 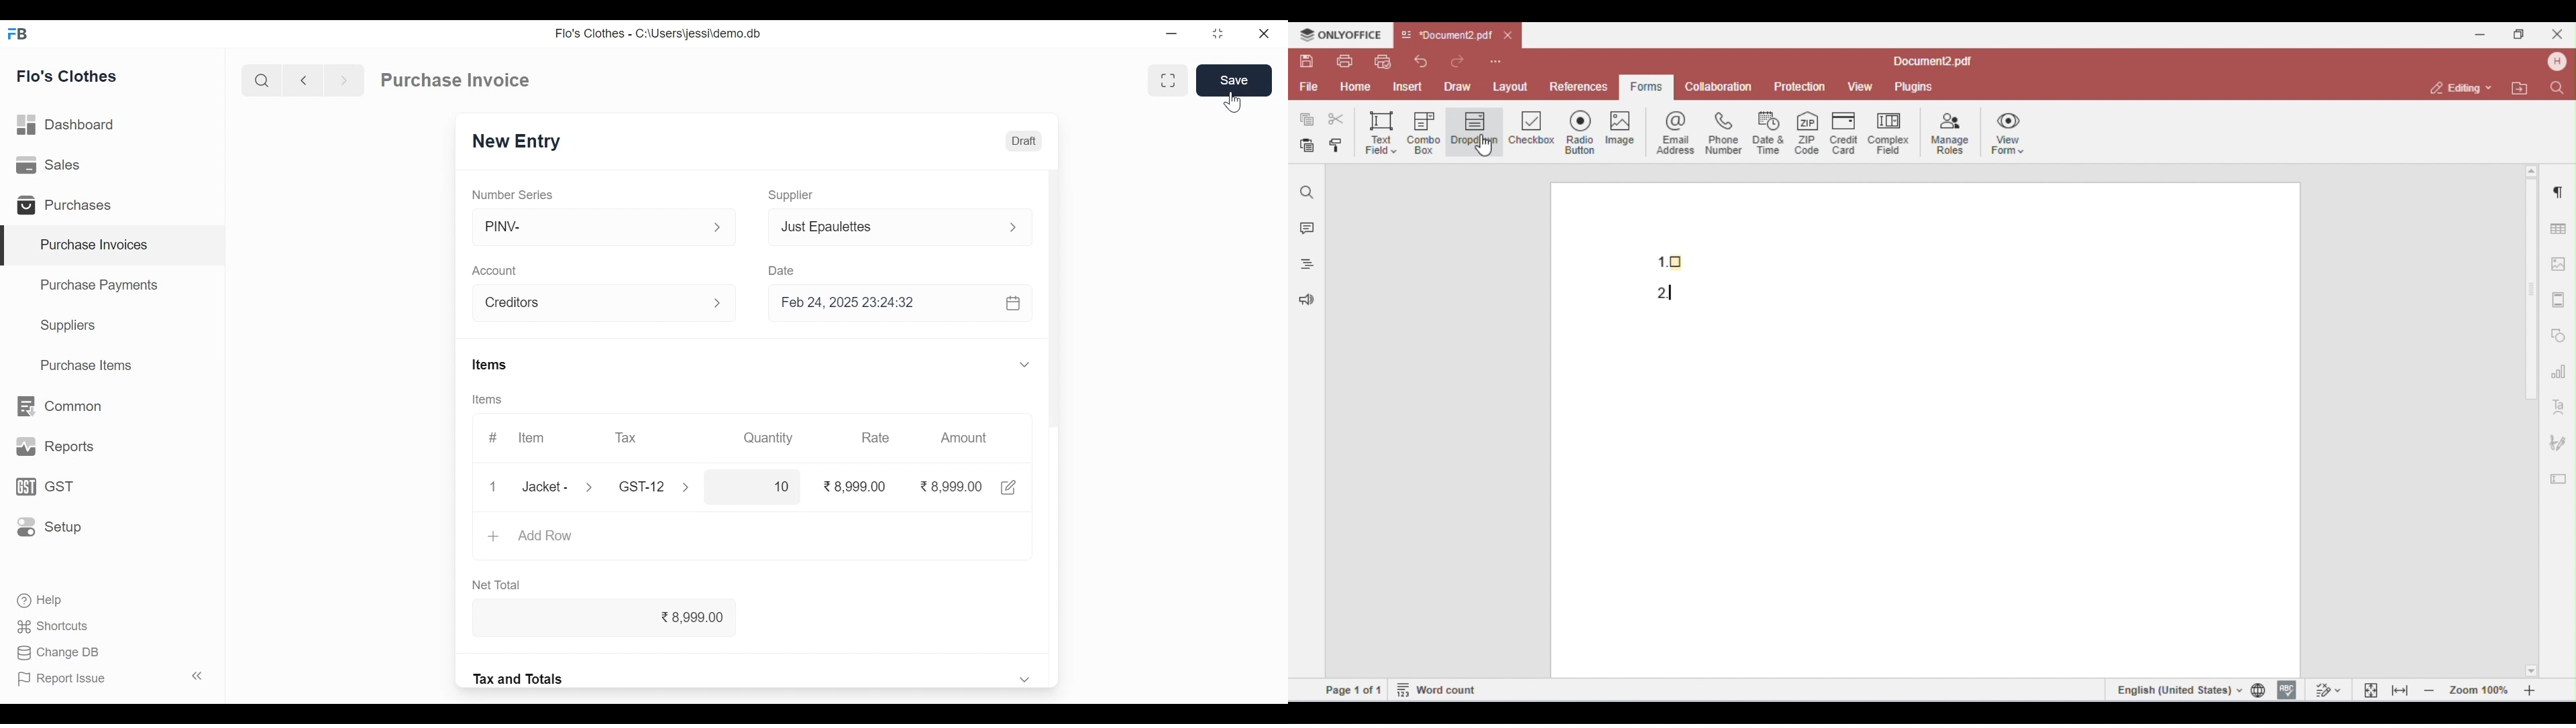 I want to click on PINV-, so click(x=590, y=227).